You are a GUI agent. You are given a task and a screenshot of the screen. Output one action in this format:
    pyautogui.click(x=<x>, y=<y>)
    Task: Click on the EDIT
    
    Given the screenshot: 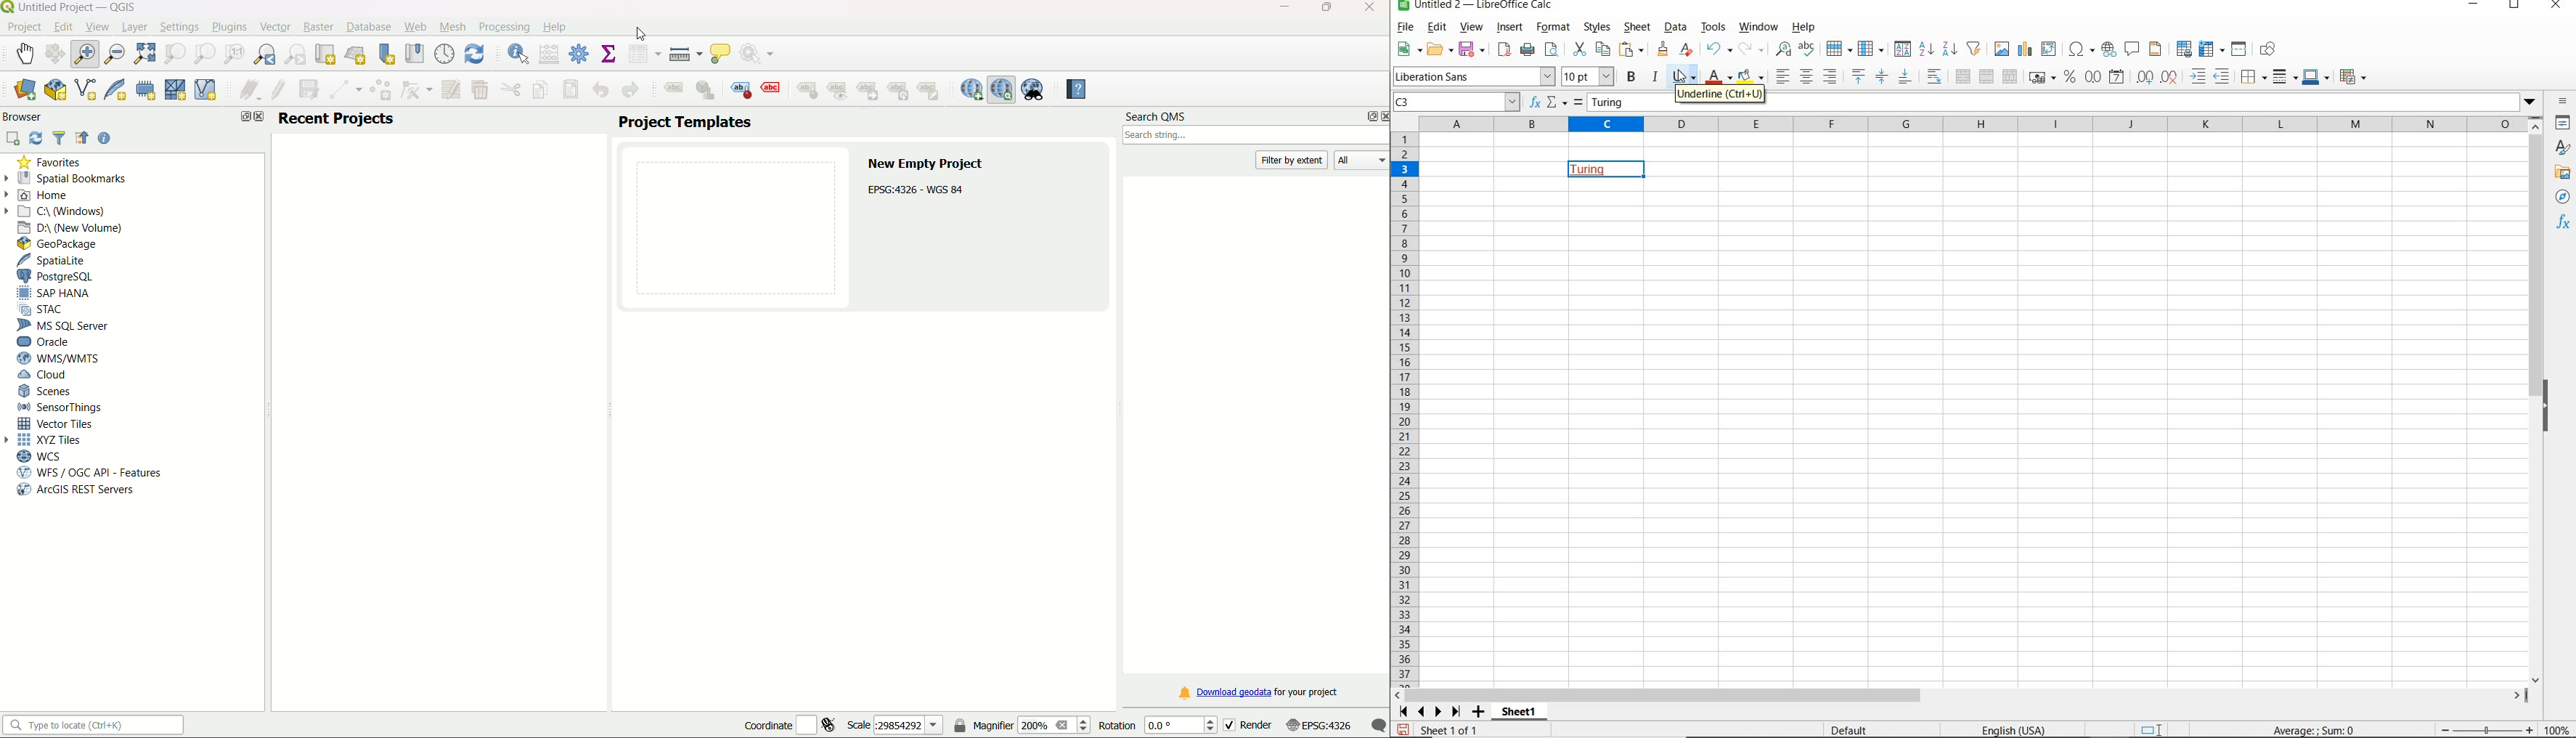 What is the action you would take?
    pyautogui.click(x=1436, y=28)
    